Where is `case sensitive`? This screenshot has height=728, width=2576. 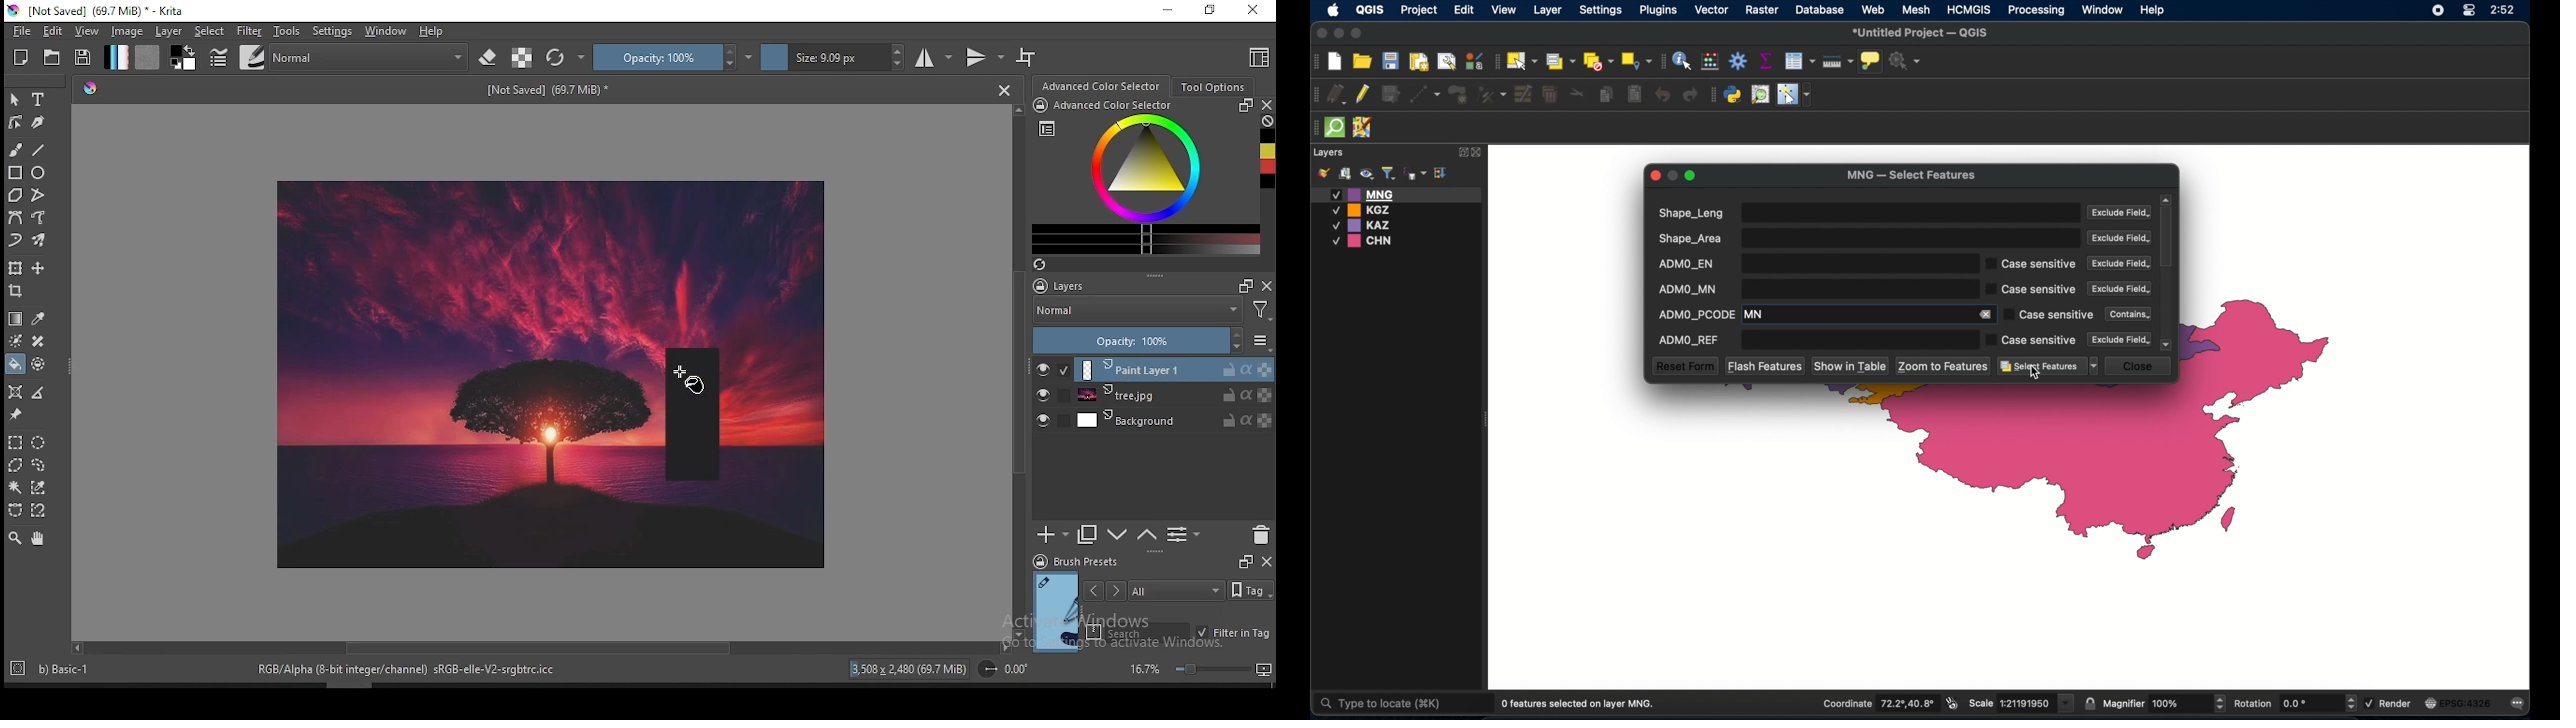 case sensitive is located at coordinates (2031, 263).